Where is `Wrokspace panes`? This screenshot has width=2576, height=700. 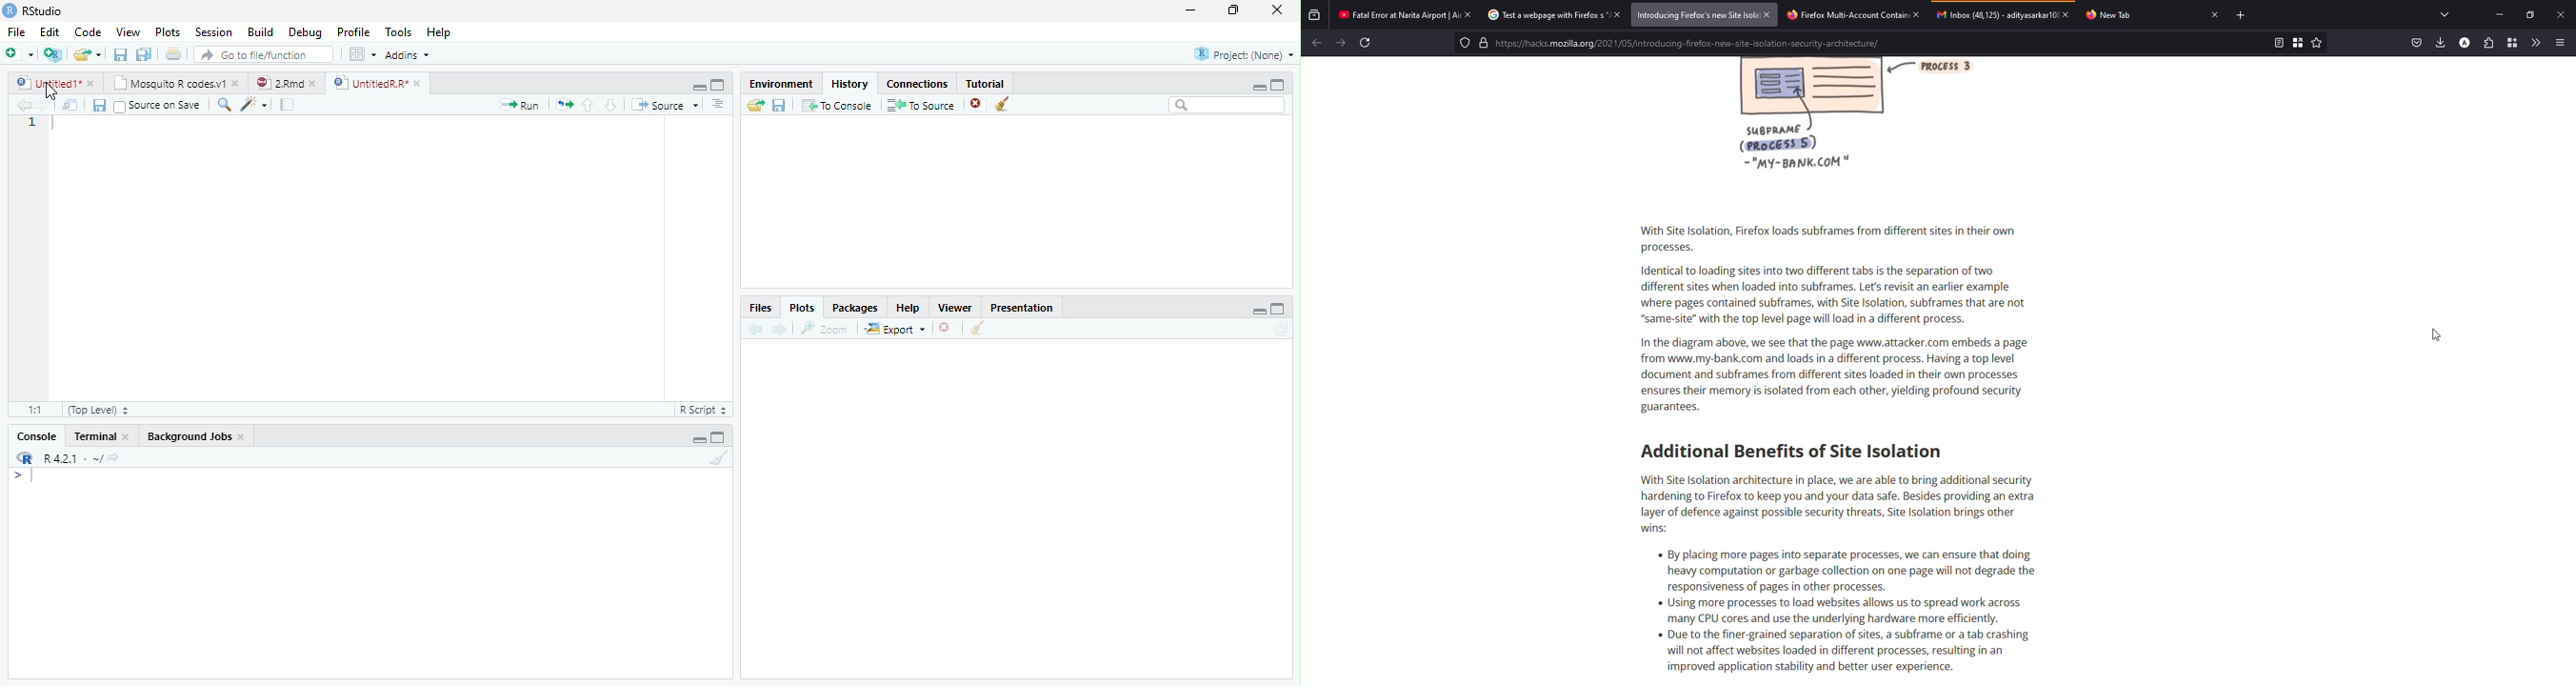
Wrokspace panes is located at coordinates (361, 54).